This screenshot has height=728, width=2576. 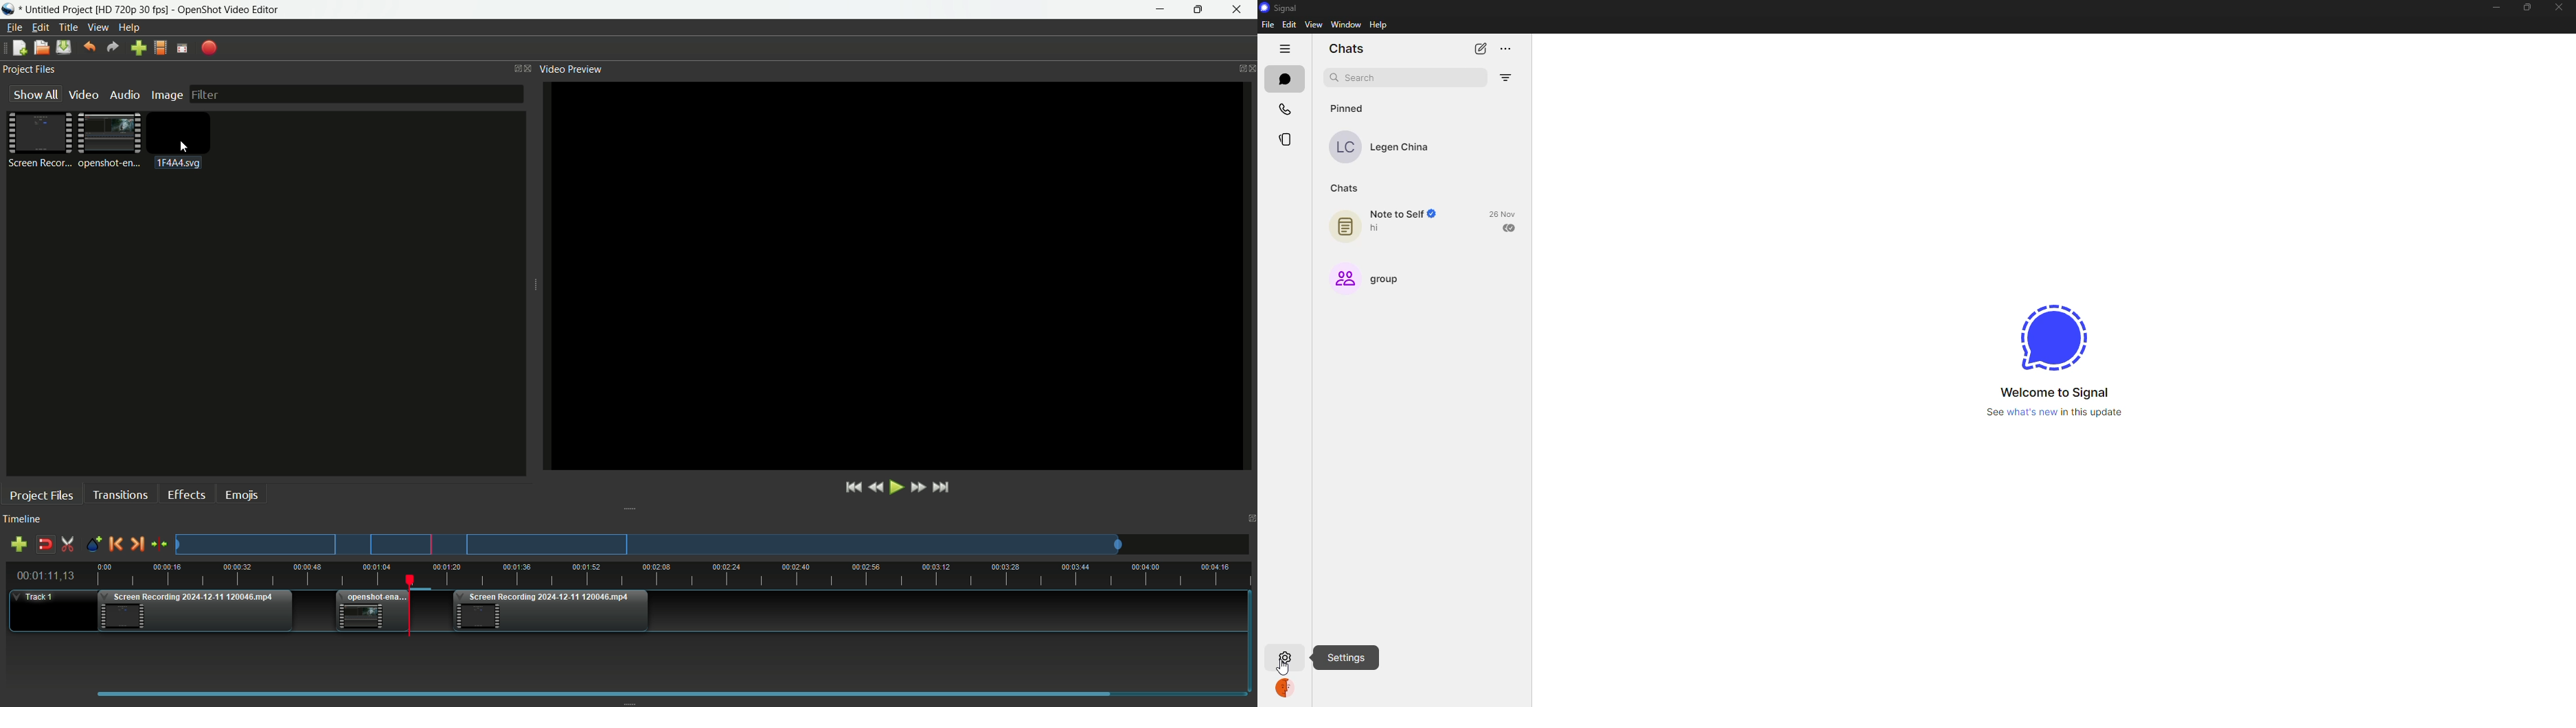 I want to click on Export, so click(x=210, y=48).